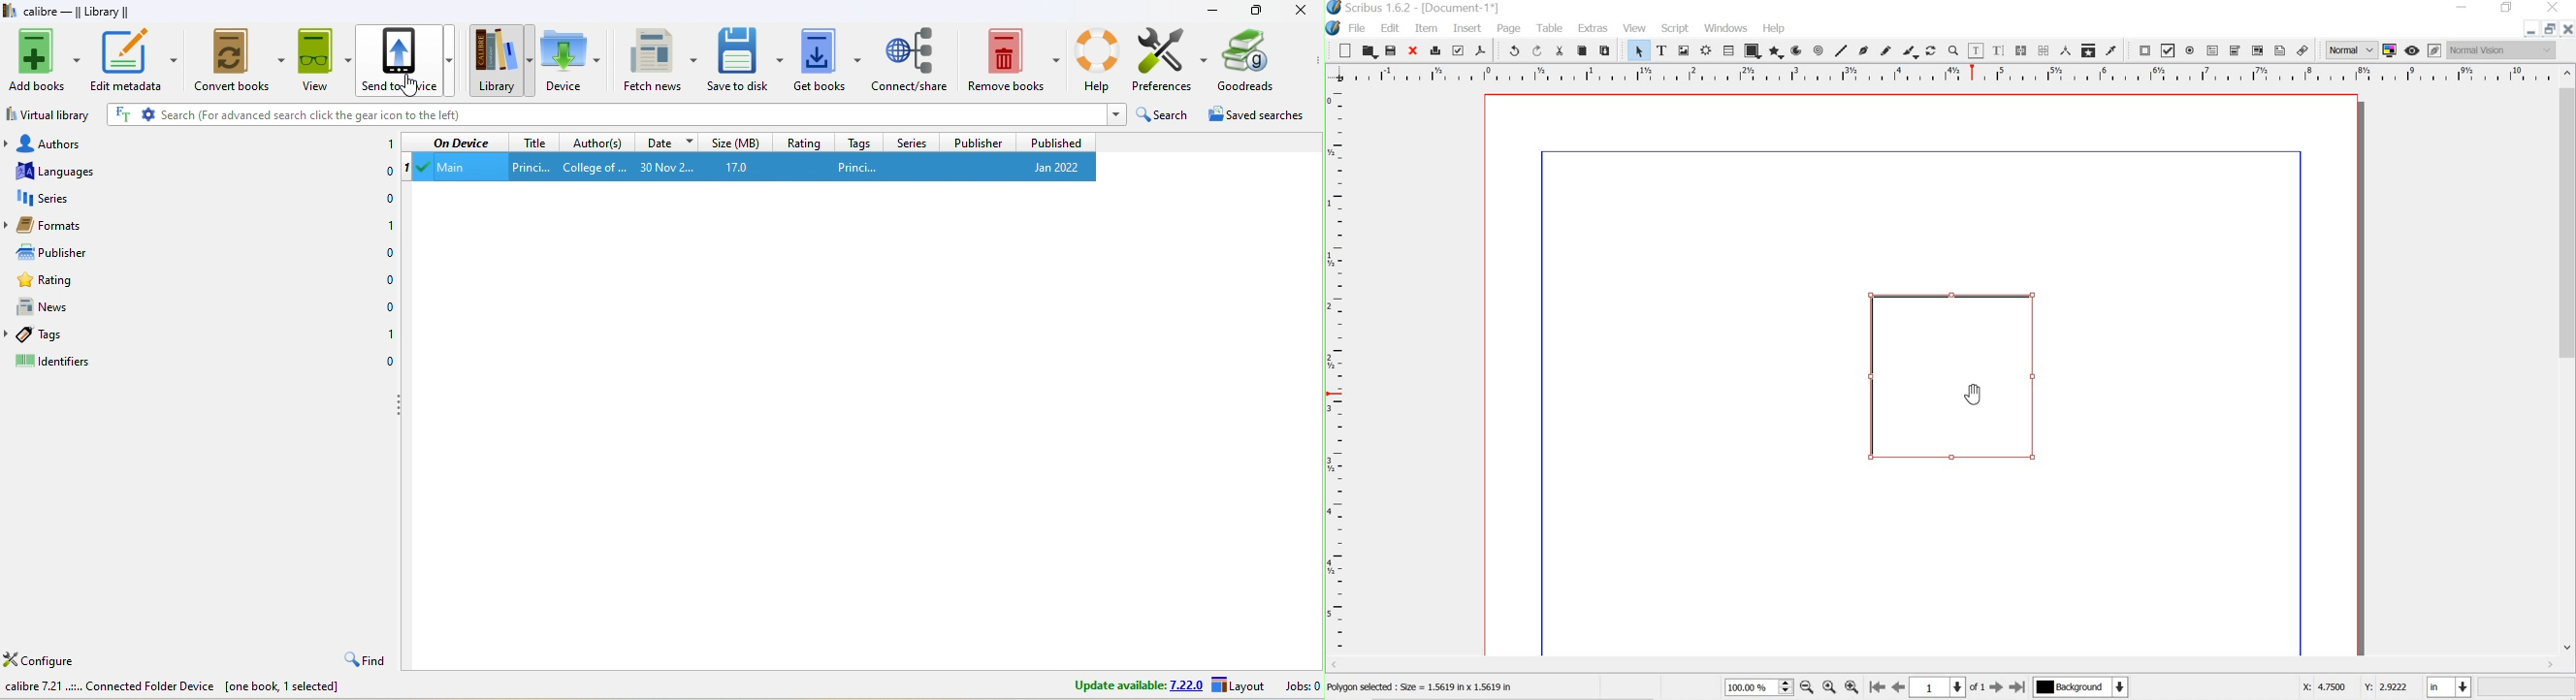 Image resolution: width=2576 pixels, height=700 pixels. What do you see at coordinates (912, 142) in the screenshot?
I see `series` at bounding box center [912, 142].